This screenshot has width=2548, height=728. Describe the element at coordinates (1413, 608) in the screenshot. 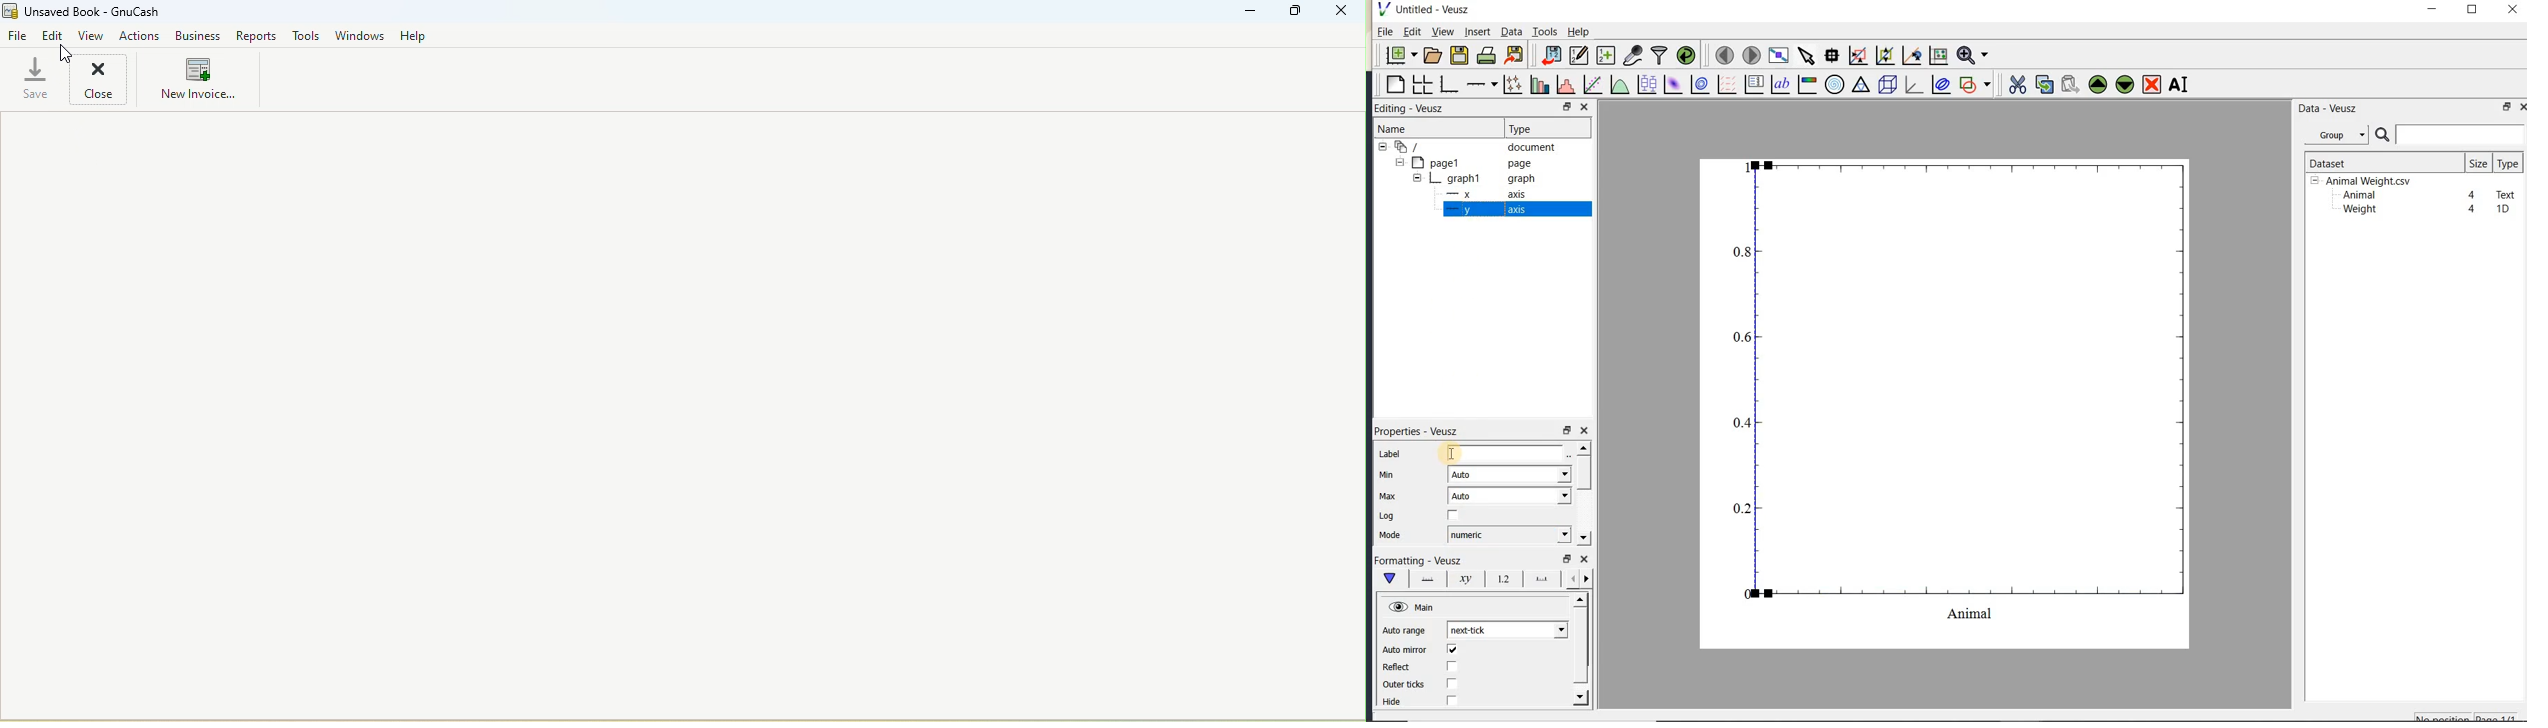

I see `Main` at that location.